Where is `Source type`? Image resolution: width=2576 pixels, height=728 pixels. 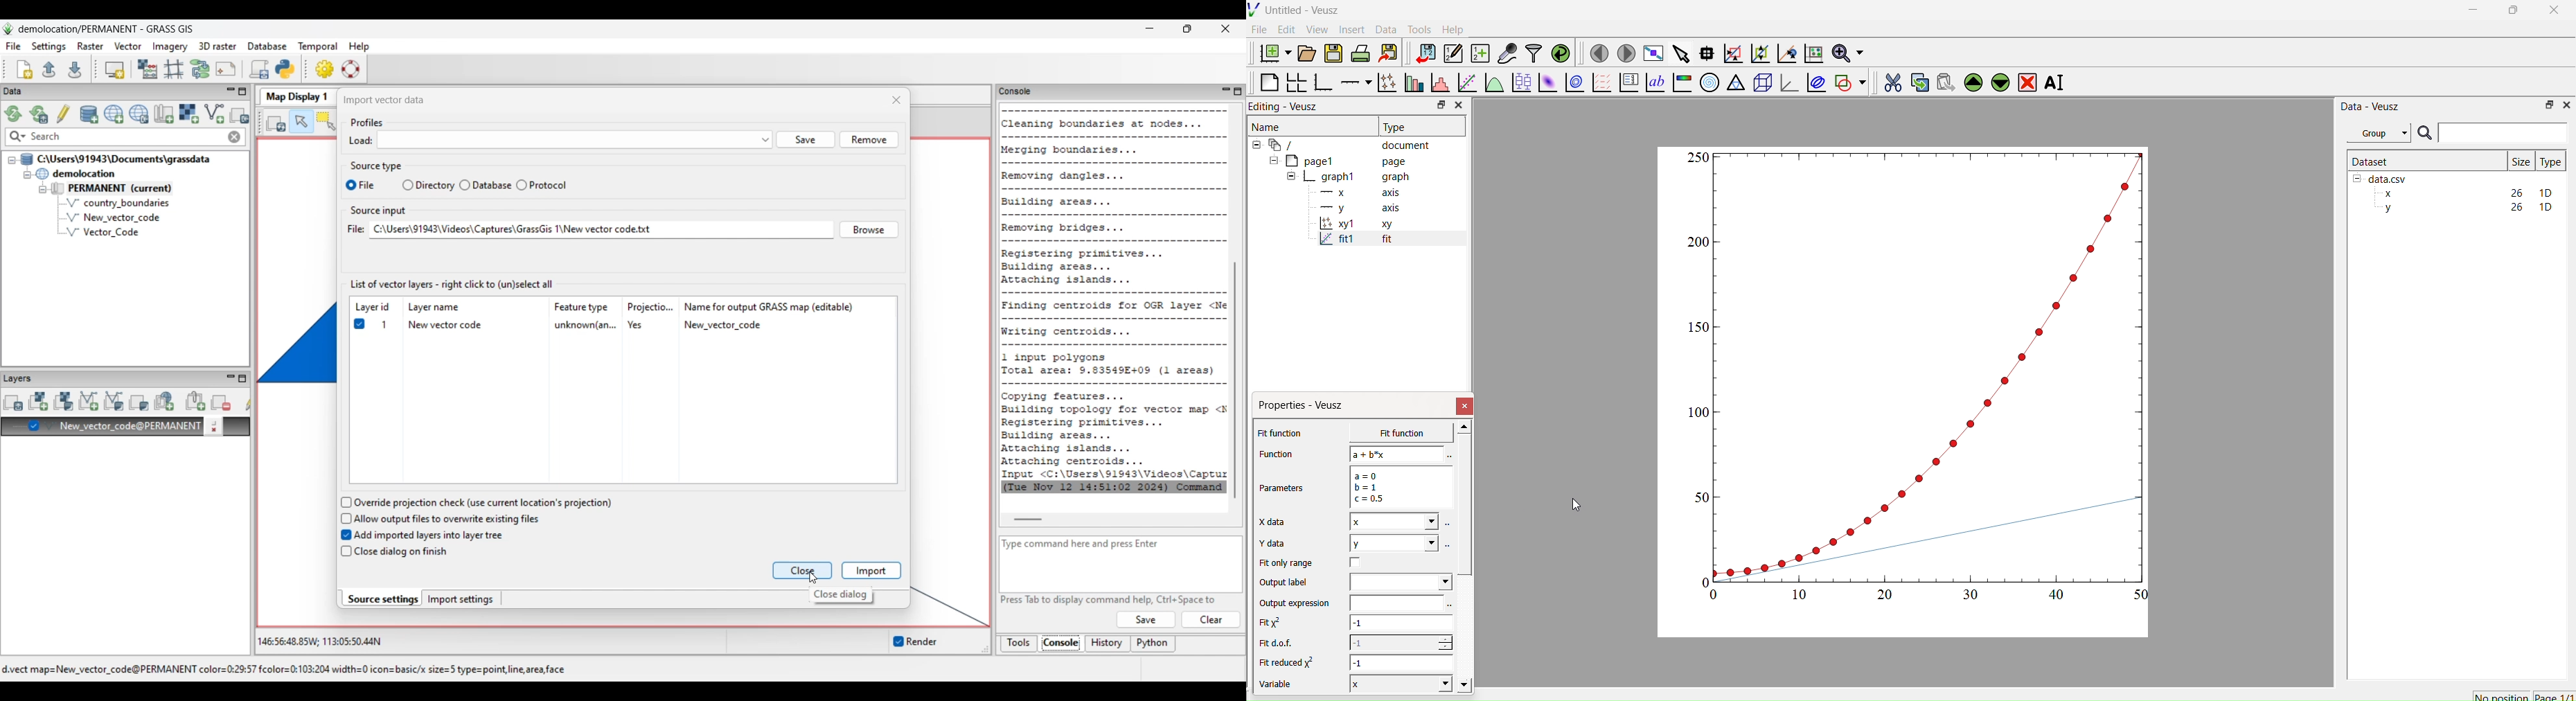 Source type is located at coordinates (378, 165).